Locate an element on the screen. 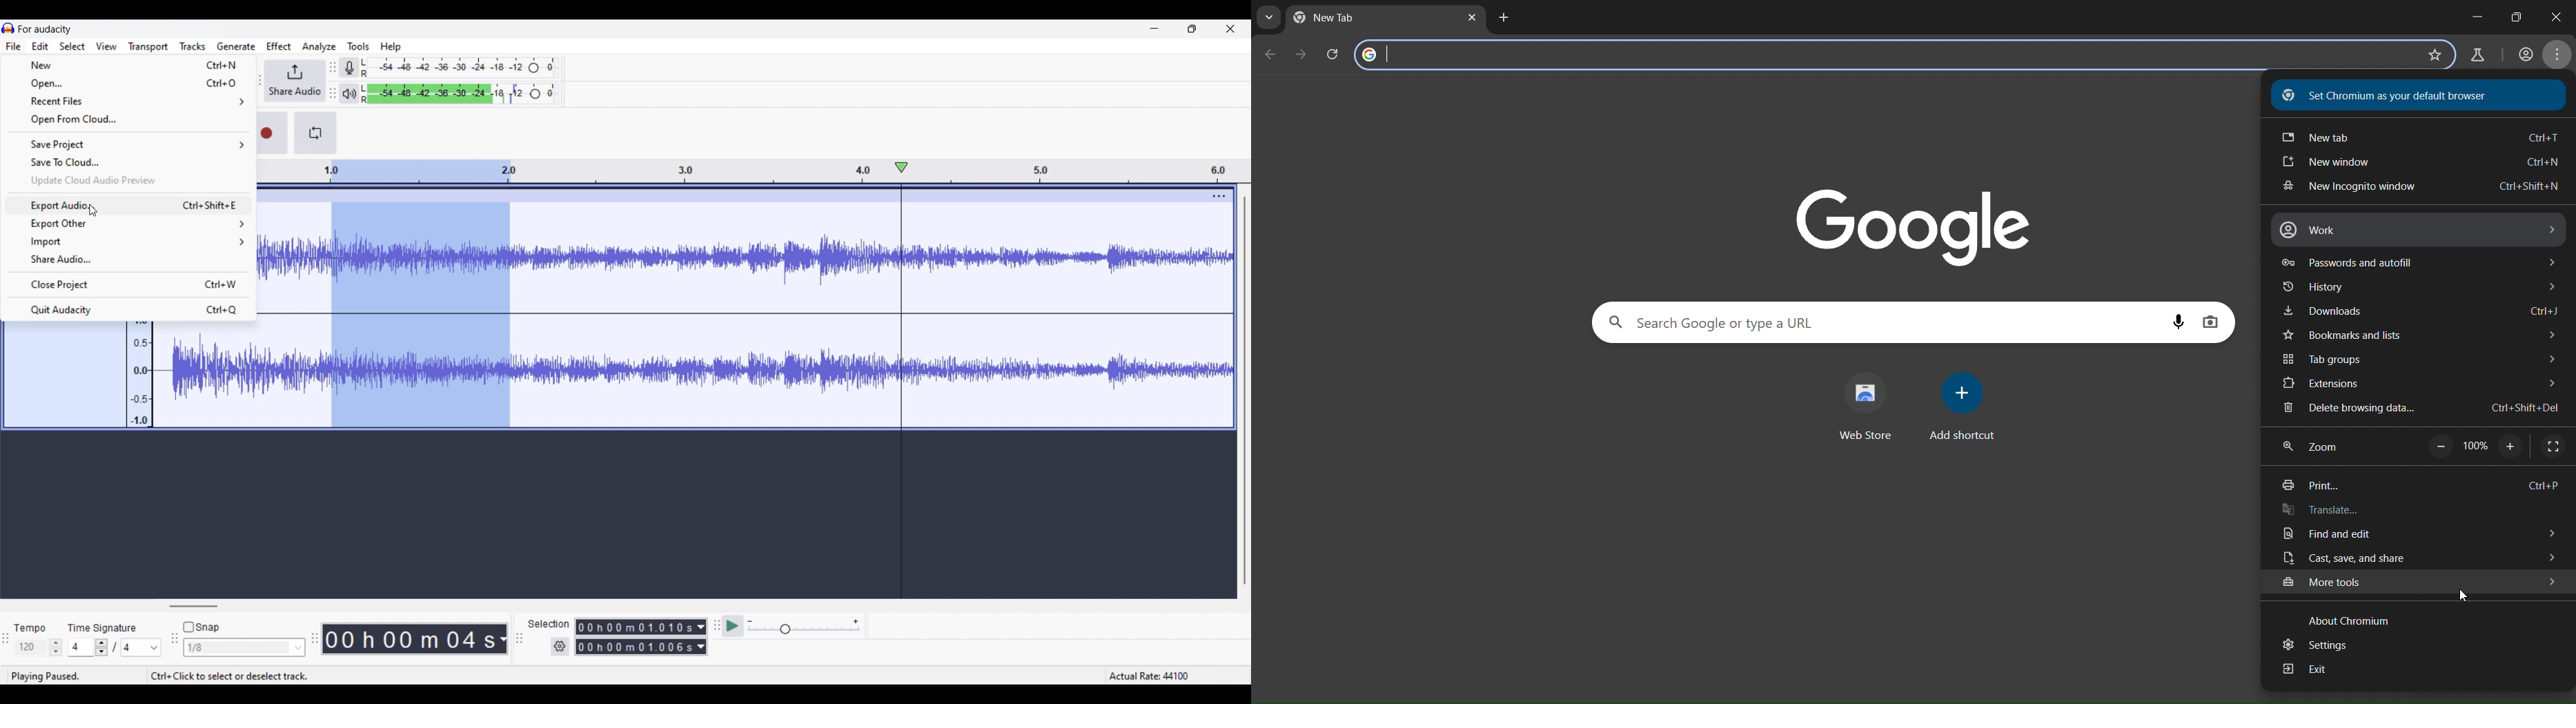 Image resolution: width=2576 pixels, height=728 pixels. go forward one page is located at coordinates (1301, 55).